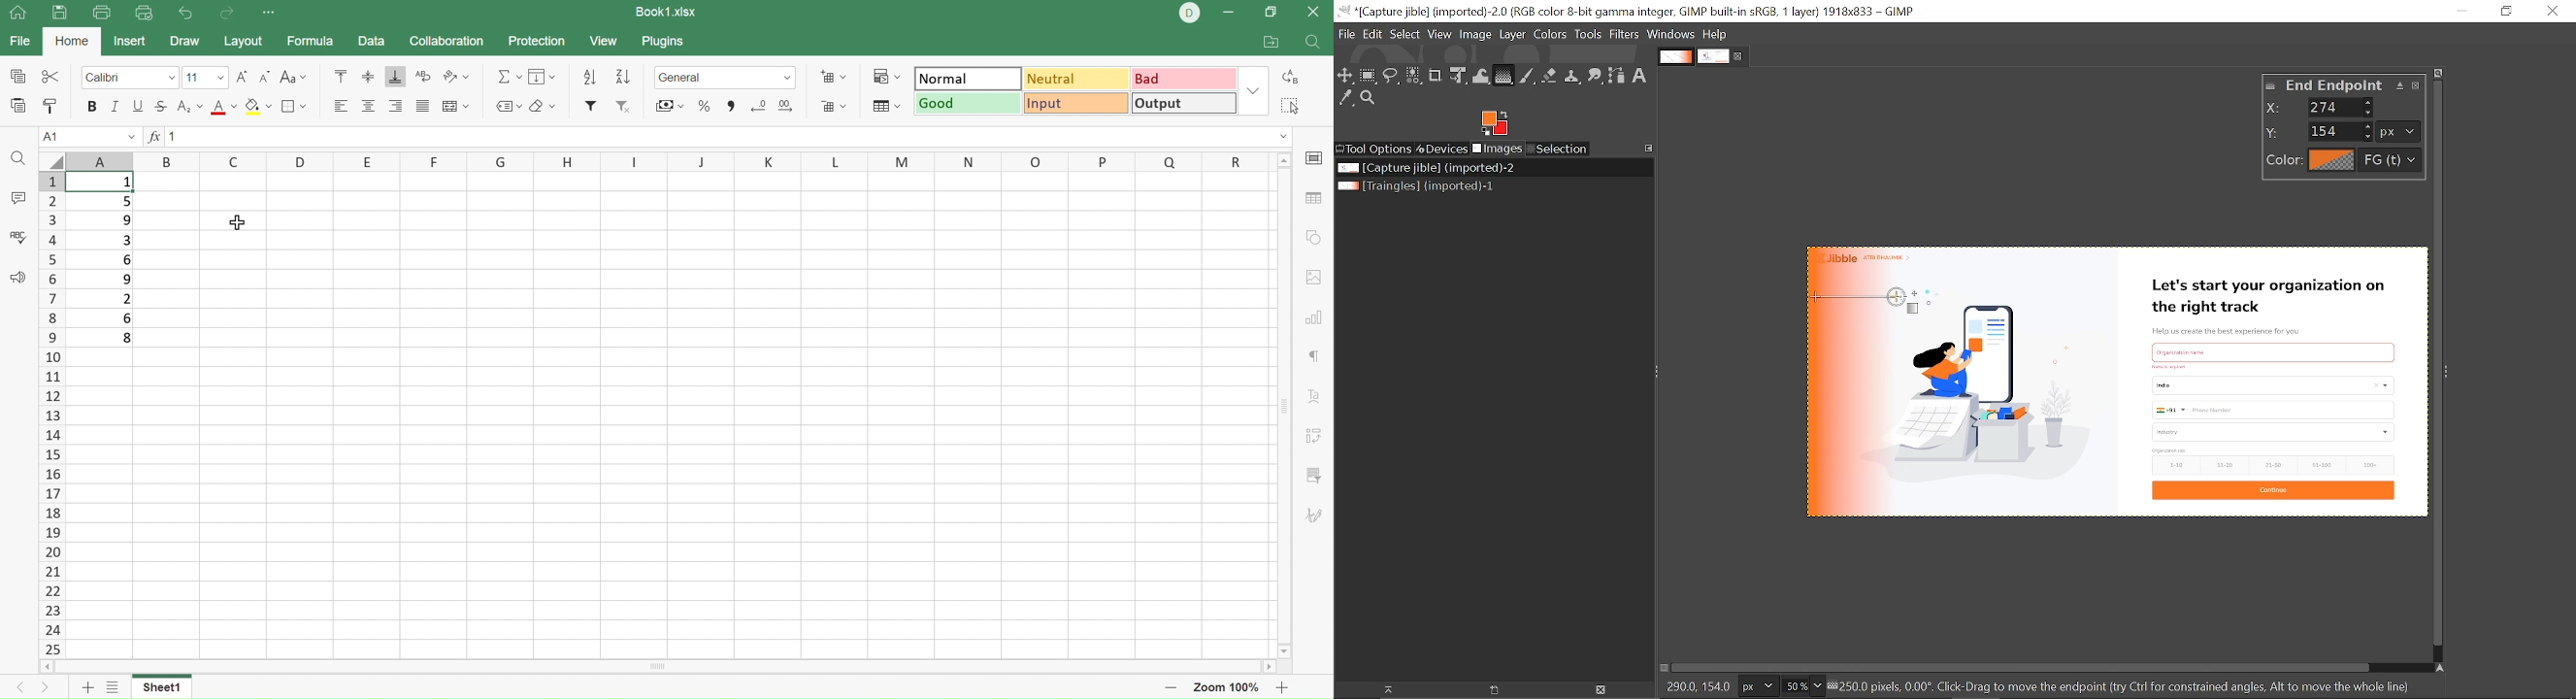  Describe the element at coordinates (1271, 43) in the screenshot. I see `Open file location` at that location.